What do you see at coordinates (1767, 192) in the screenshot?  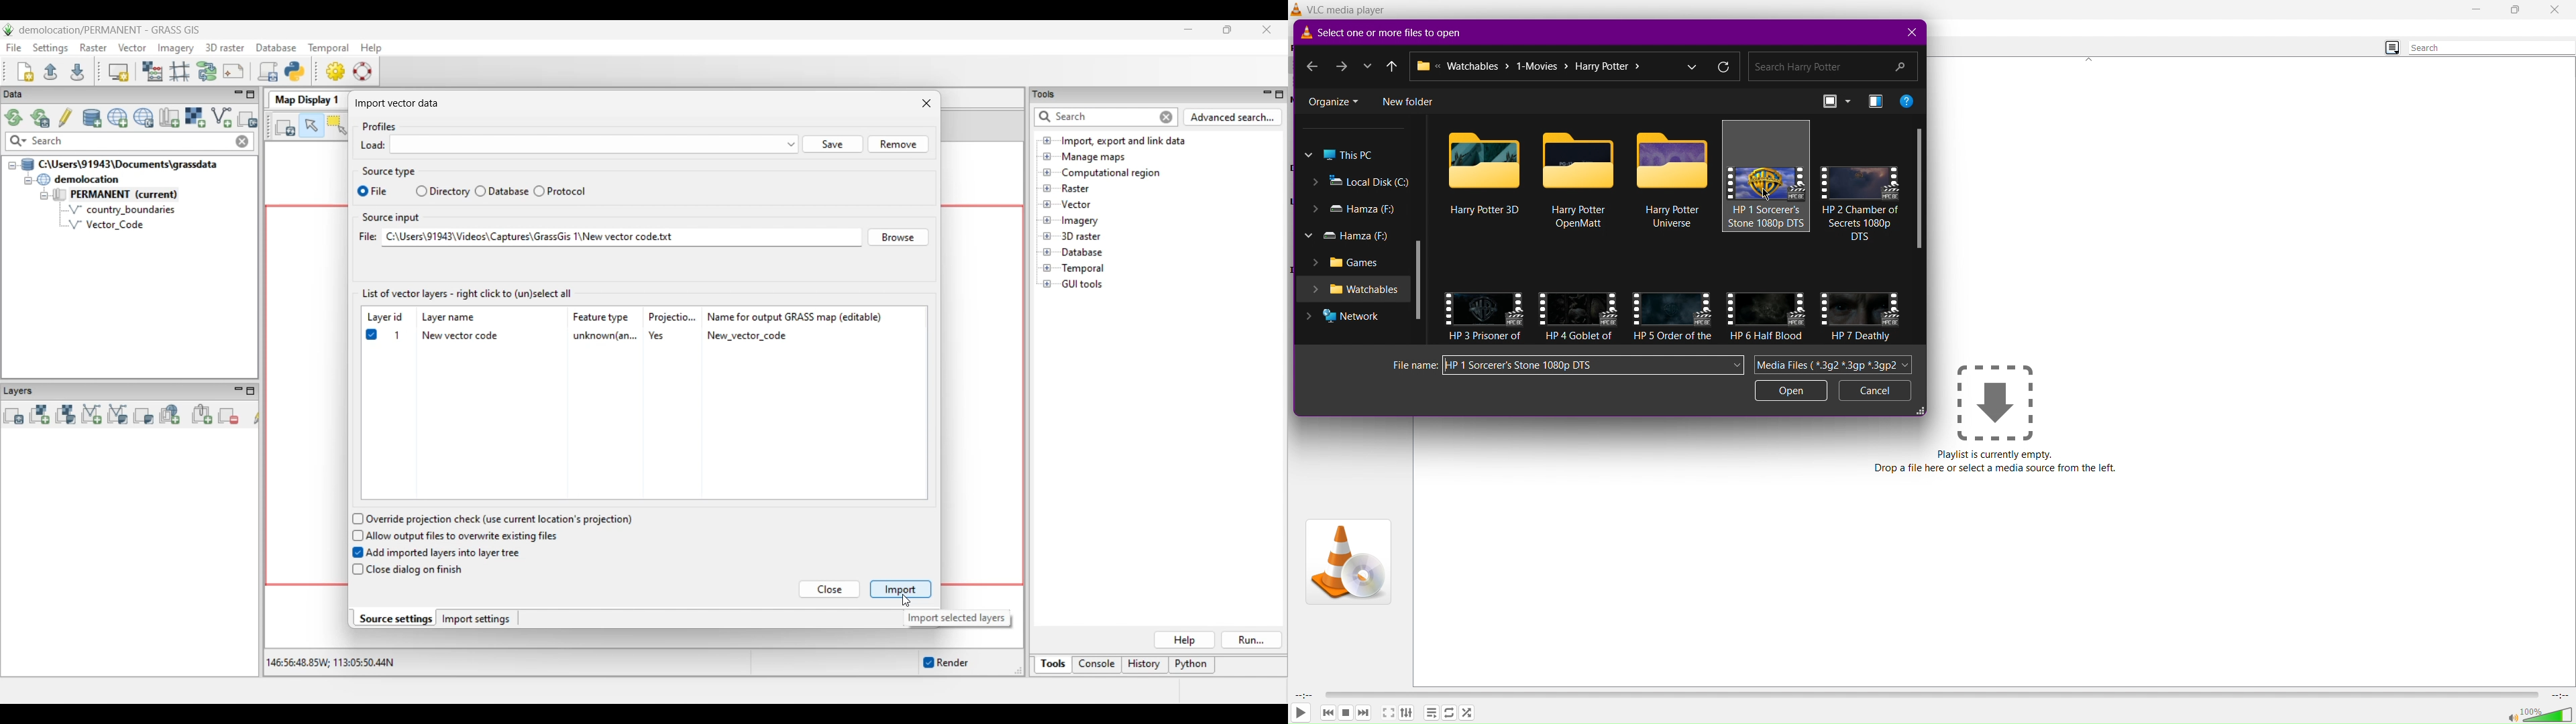 I see `cursor` at bounding box center [1767, 192].